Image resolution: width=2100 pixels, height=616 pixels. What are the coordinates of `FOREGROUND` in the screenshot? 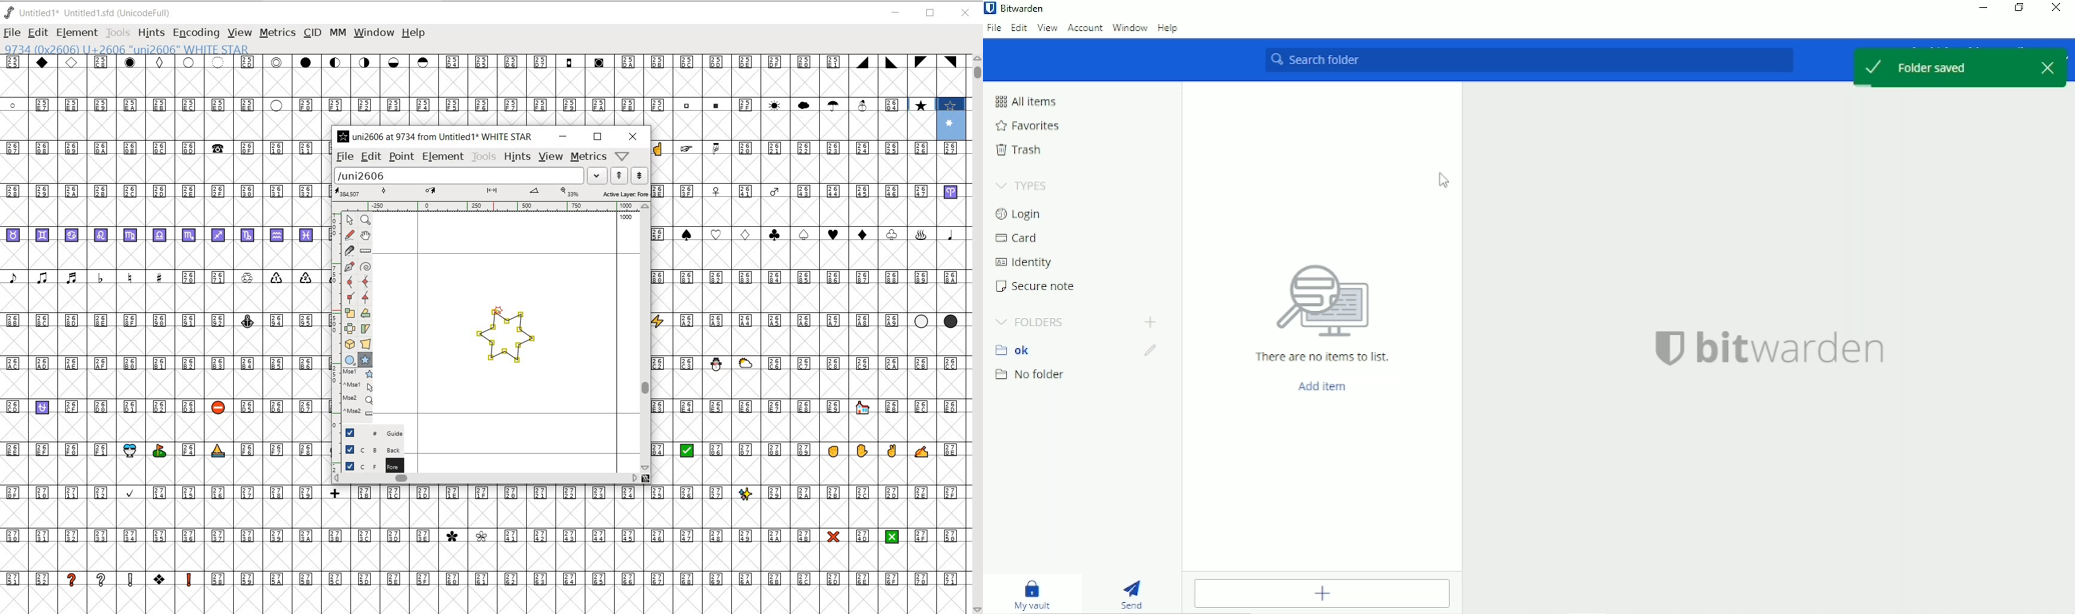 It's located at (367, 466).